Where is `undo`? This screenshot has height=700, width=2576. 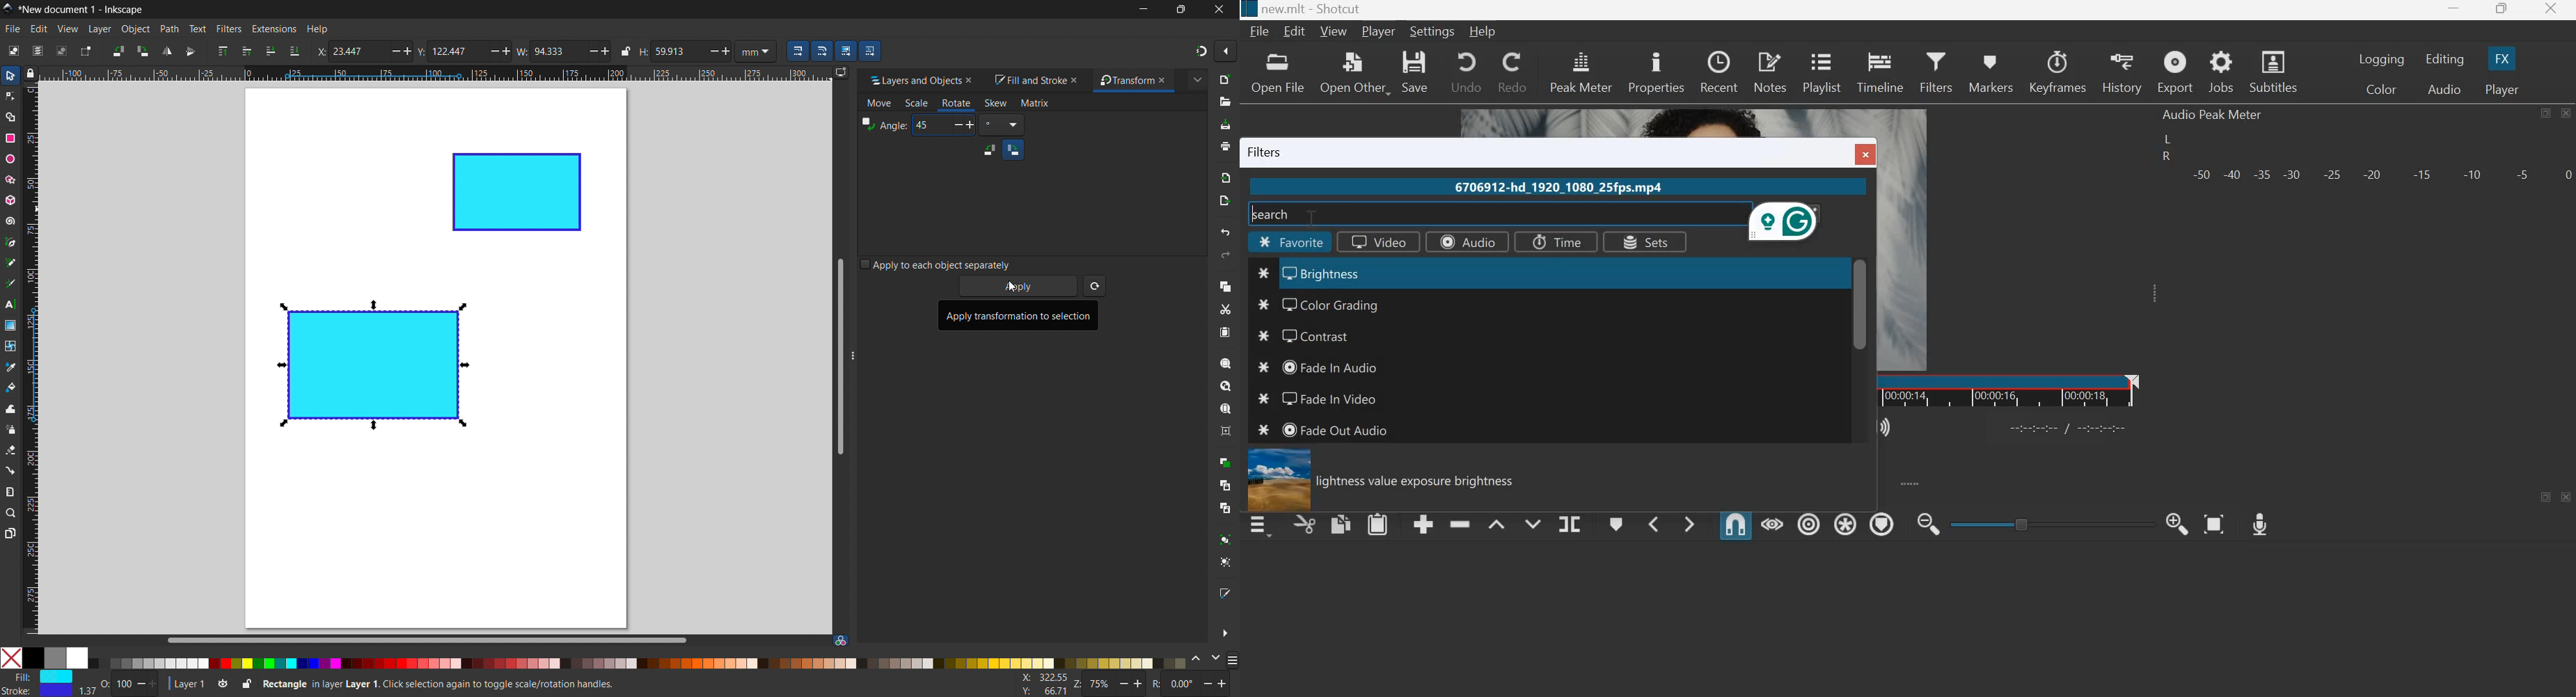 undo is located at coordinates (1226, 232).